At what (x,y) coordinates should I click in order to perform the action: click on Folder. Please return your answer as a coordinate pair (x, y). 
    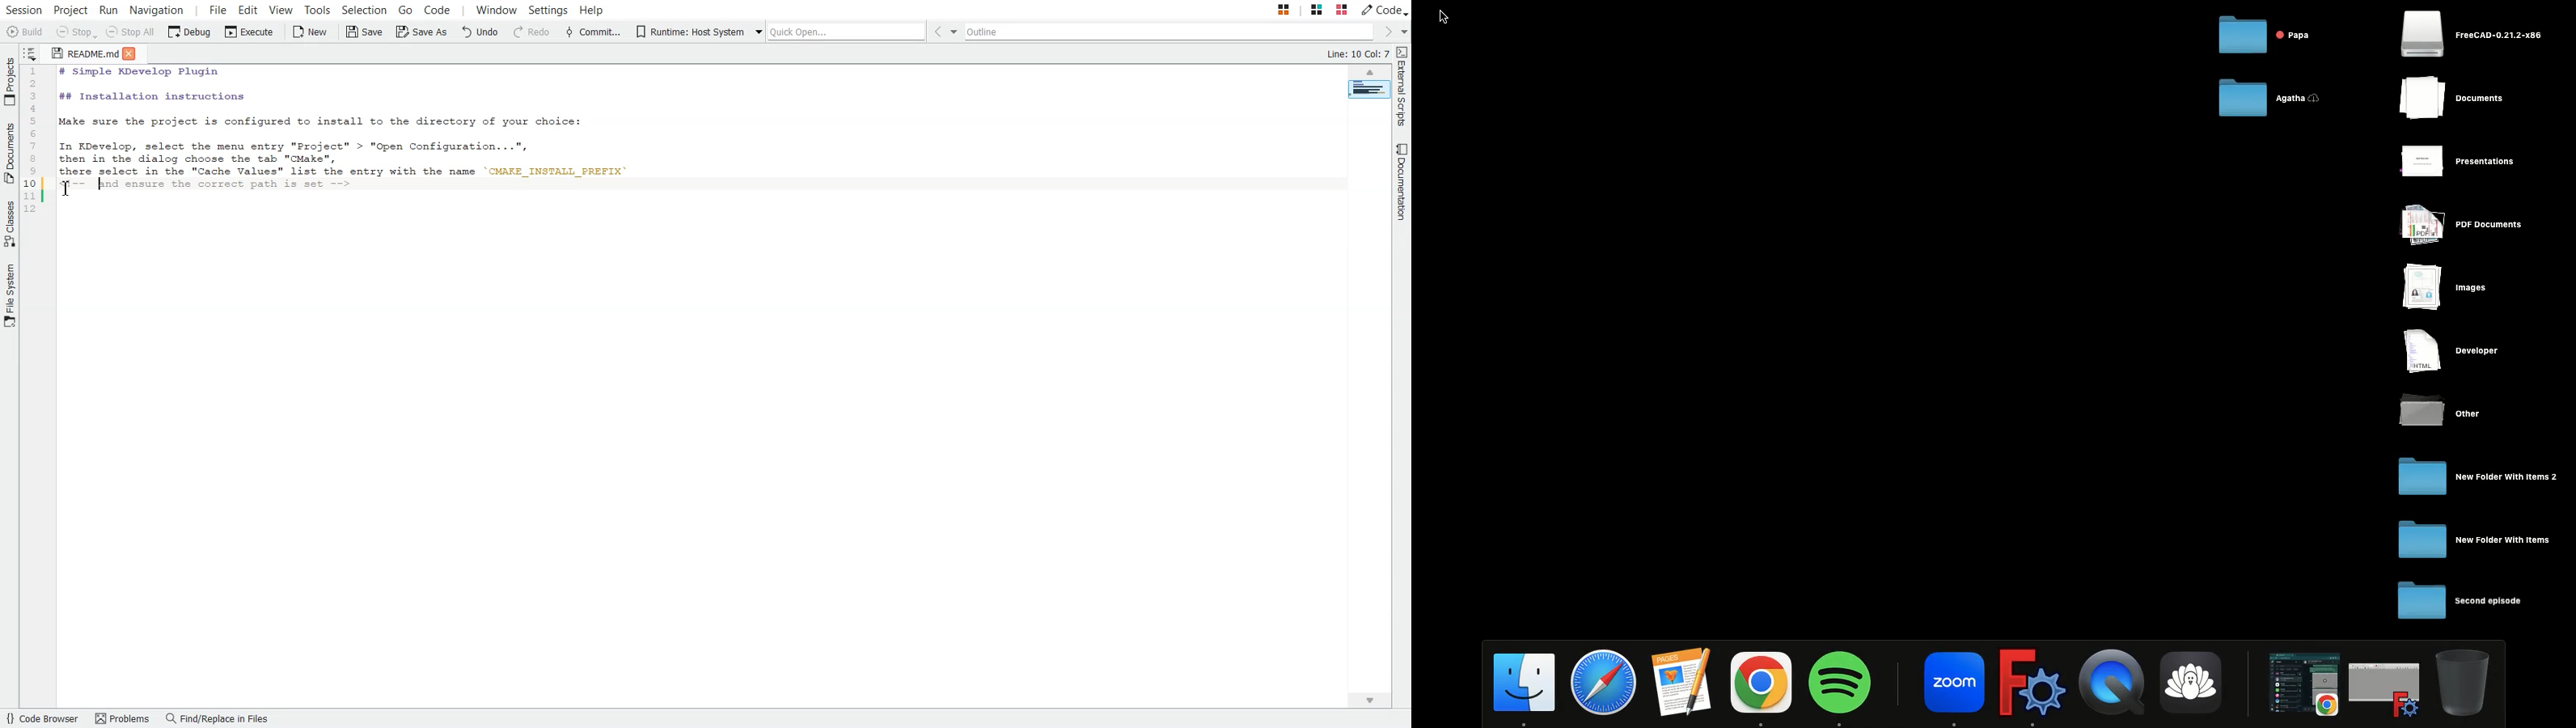
    Looking at the image, I should click on (2268, 34).